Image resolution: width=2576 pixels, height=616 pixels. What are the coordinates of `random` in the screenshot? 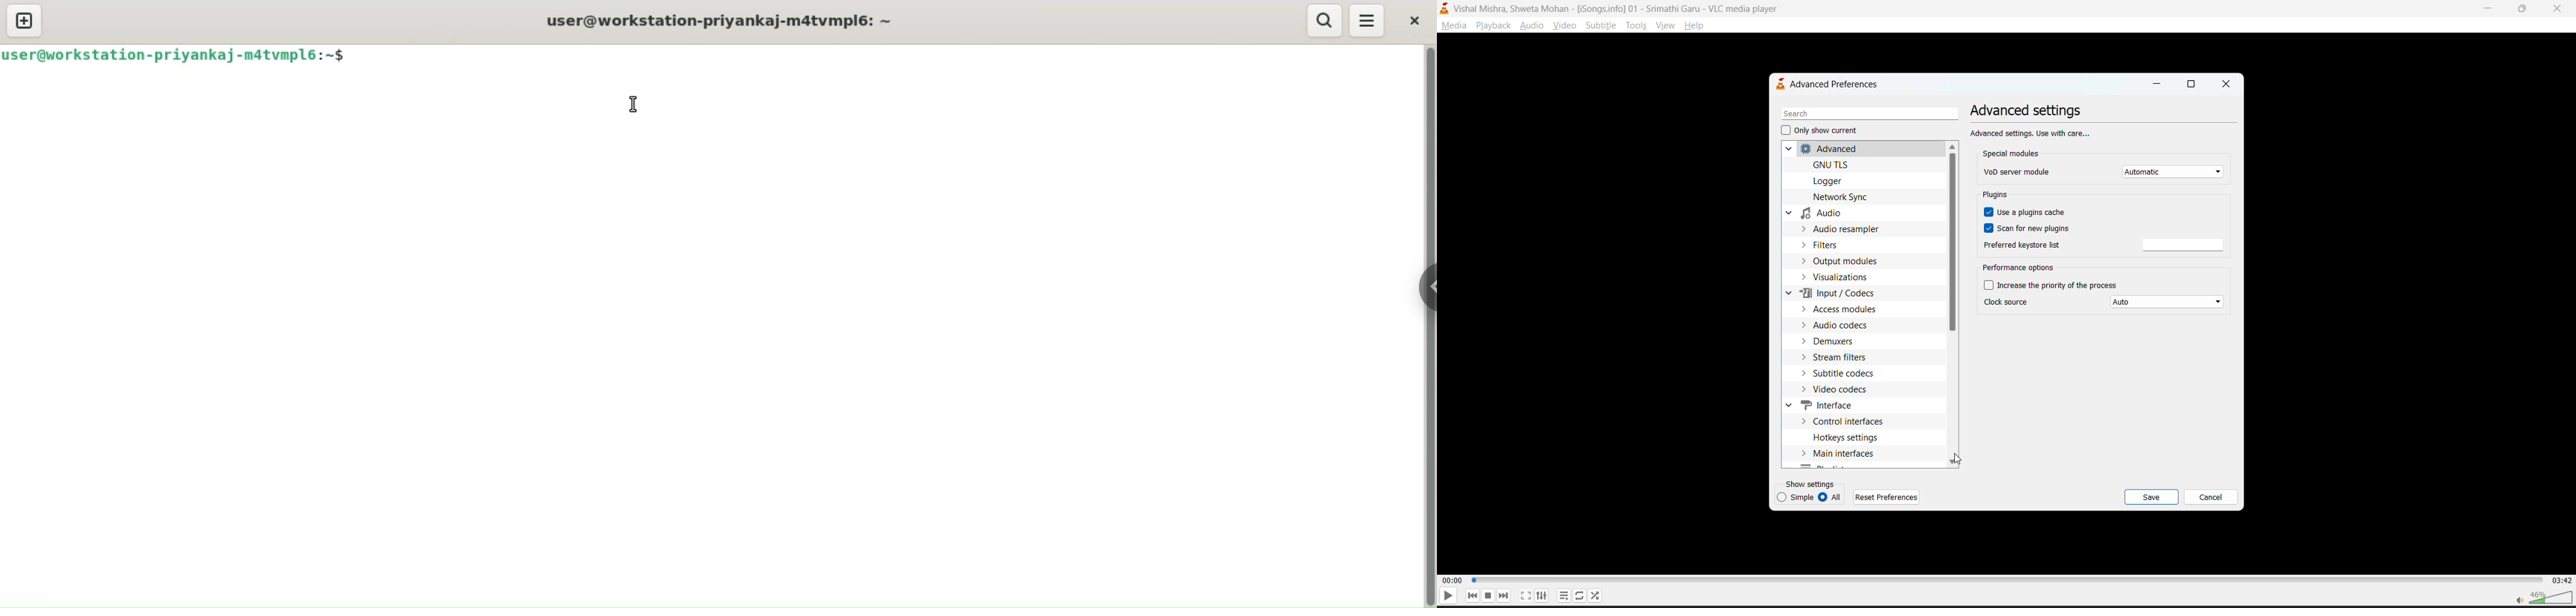 It's located at (1594, 594).